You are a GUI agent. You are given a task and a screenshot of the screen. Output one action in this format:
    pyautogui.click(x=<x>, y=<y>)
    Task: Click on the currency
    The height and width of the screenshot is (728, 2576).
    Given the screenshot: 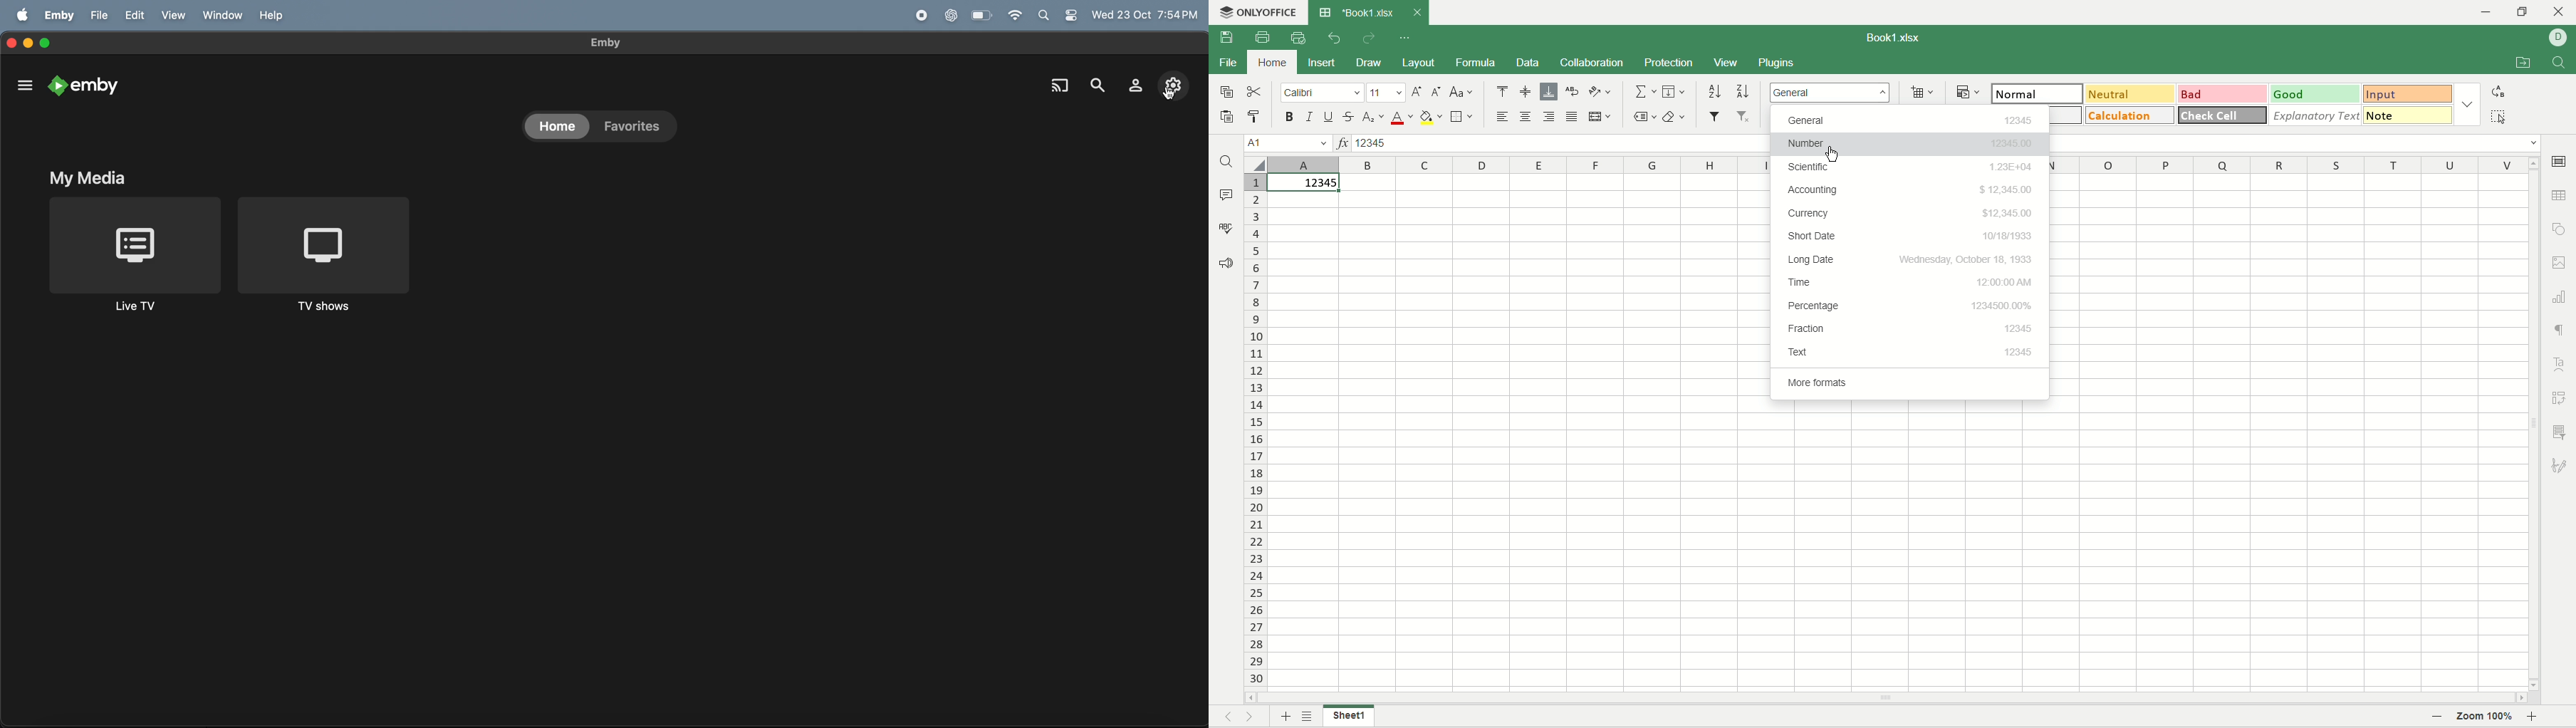 What is the action you would take?
    pyautogui.click(x=1910, y=213)
    